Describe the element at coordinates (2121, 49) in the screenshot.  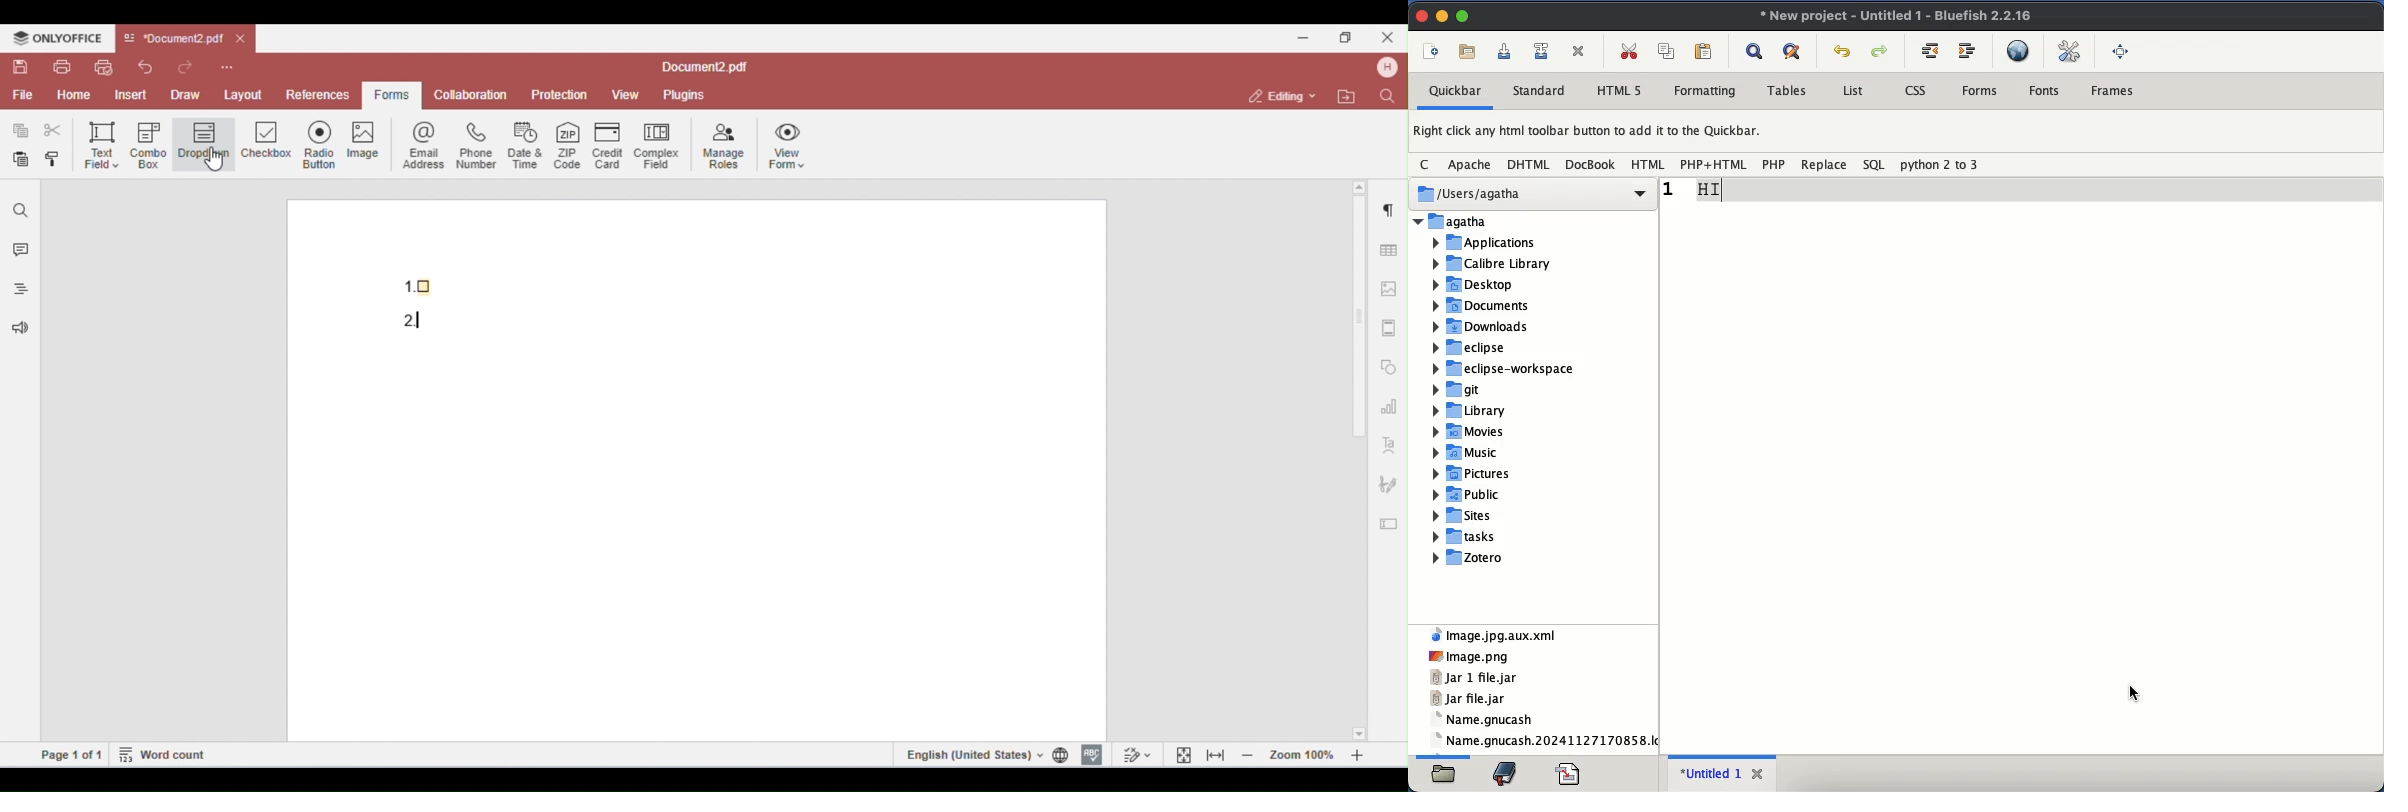
I see `full screen` at that location.